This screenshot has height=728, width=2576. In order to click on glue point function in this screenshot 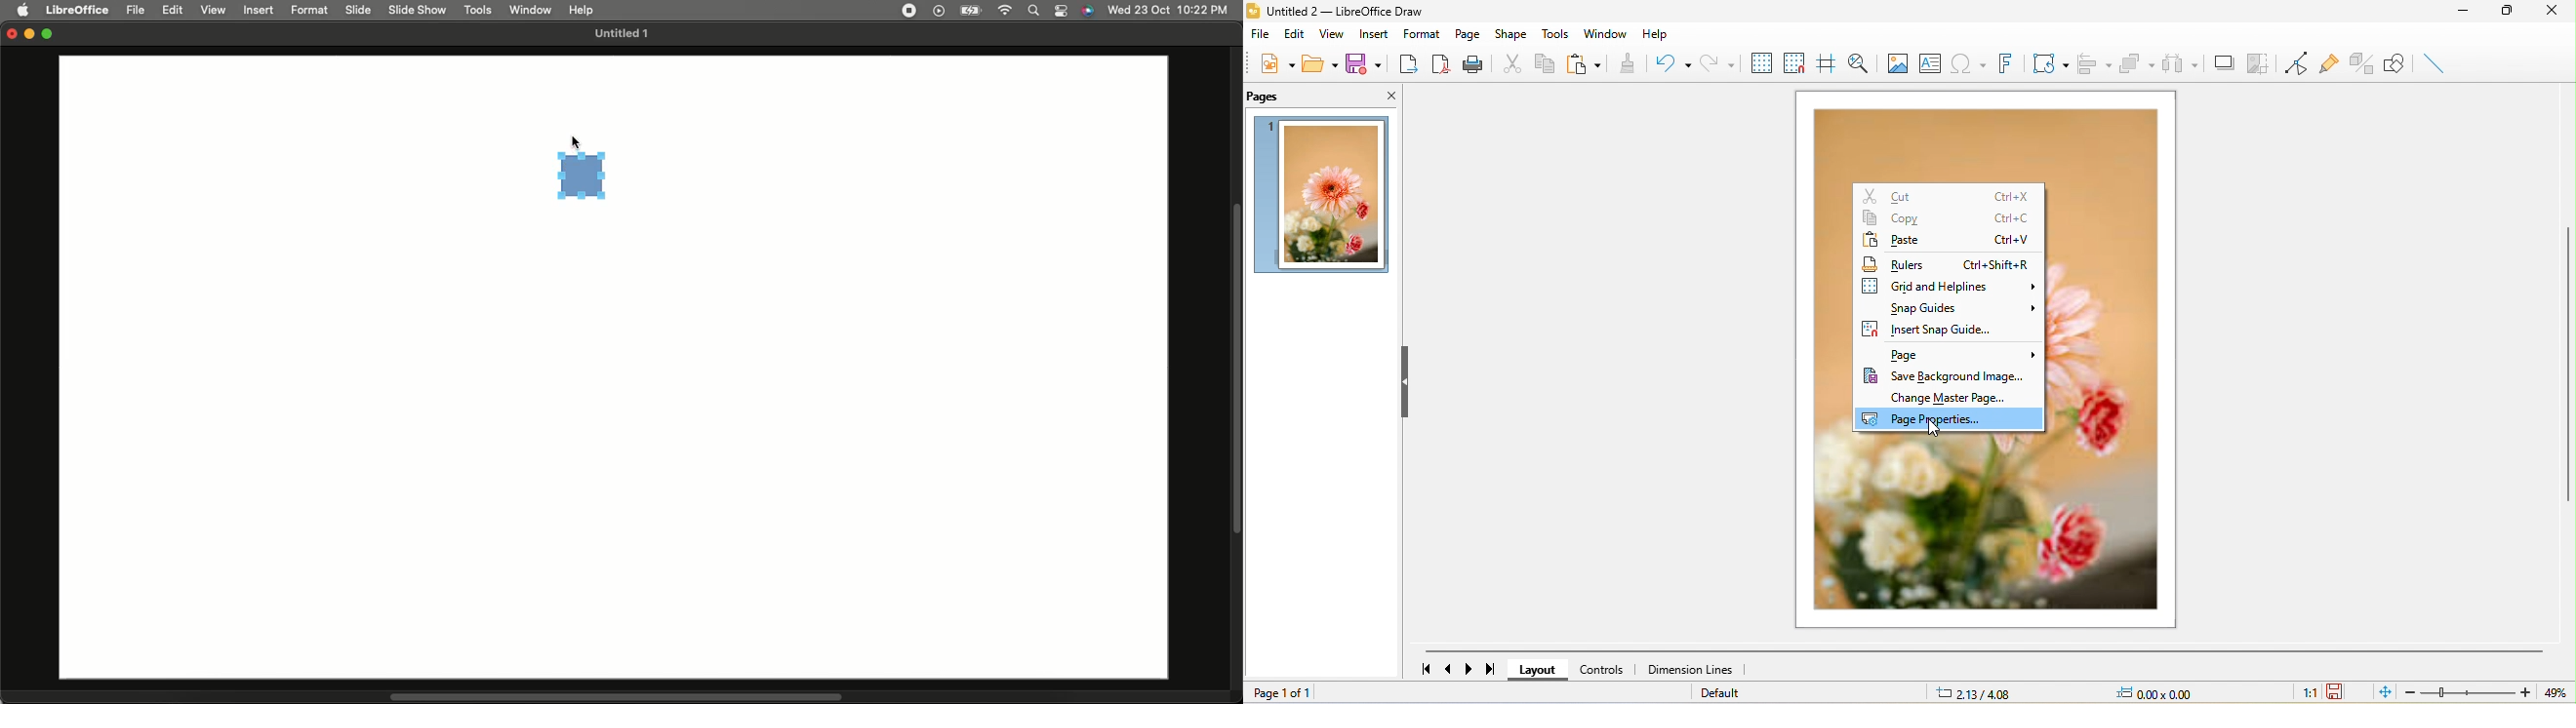, I will do `click(2328, 60)`.